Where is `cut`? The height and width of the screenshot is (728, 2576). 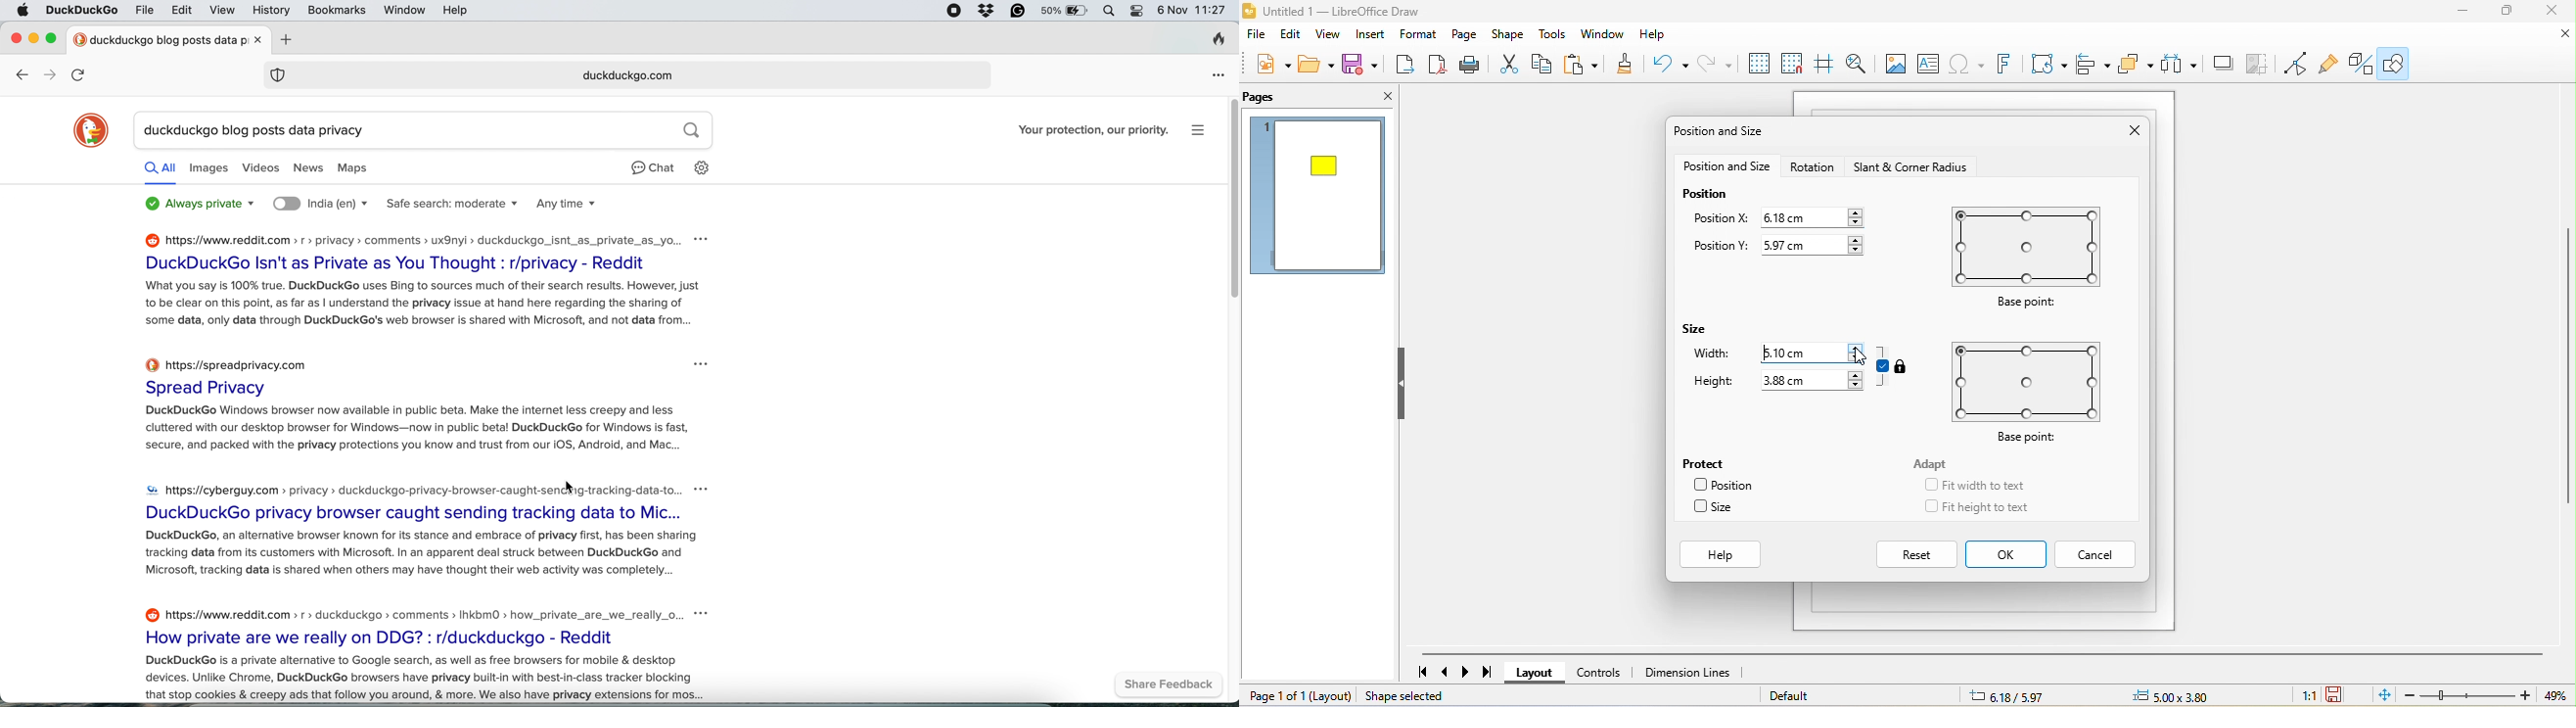
cut is located at coordinates (1508, 64).